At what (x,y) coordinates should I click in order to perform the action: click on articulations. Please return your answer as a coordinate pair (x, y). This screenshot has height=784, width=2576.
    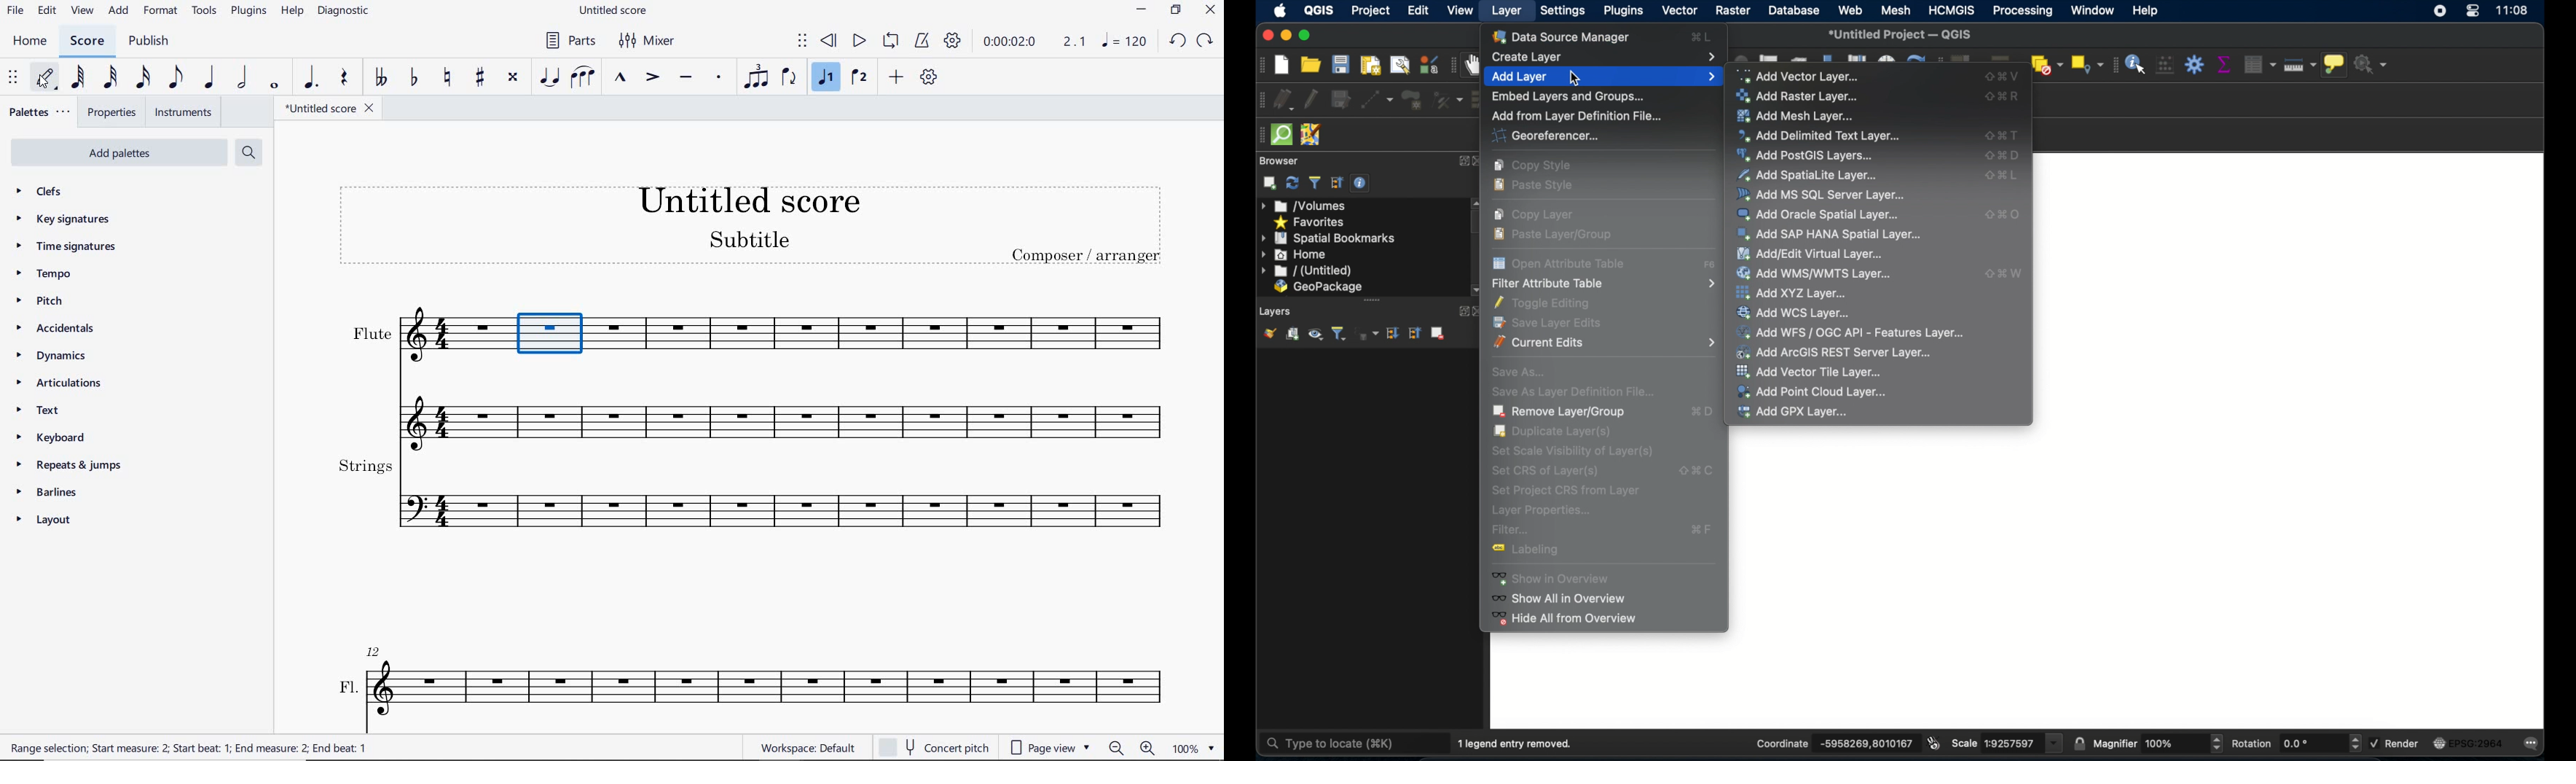
    Looking at the image, I should click on (61, 384).